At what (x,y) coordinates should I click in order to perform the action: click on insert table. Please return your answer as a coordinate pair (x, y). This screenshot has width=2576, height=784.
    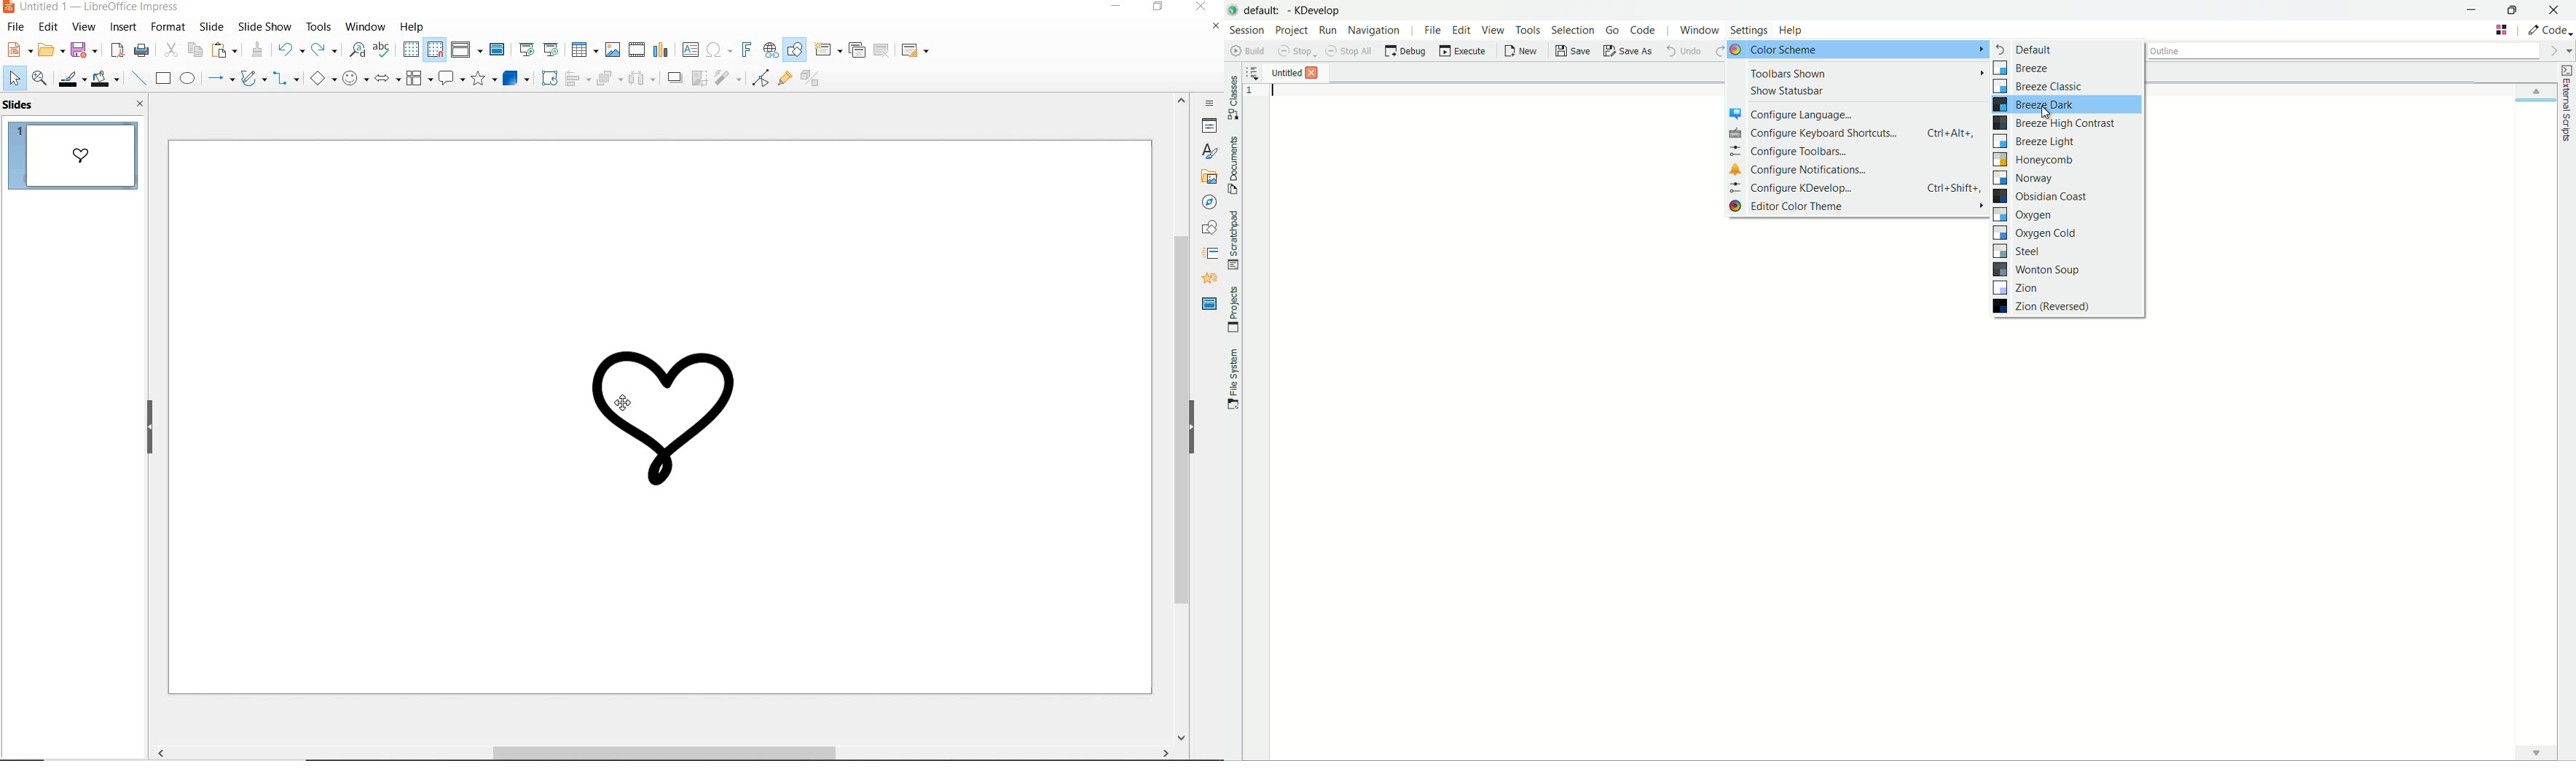
    Looking at the image, I should click on (584, 50).